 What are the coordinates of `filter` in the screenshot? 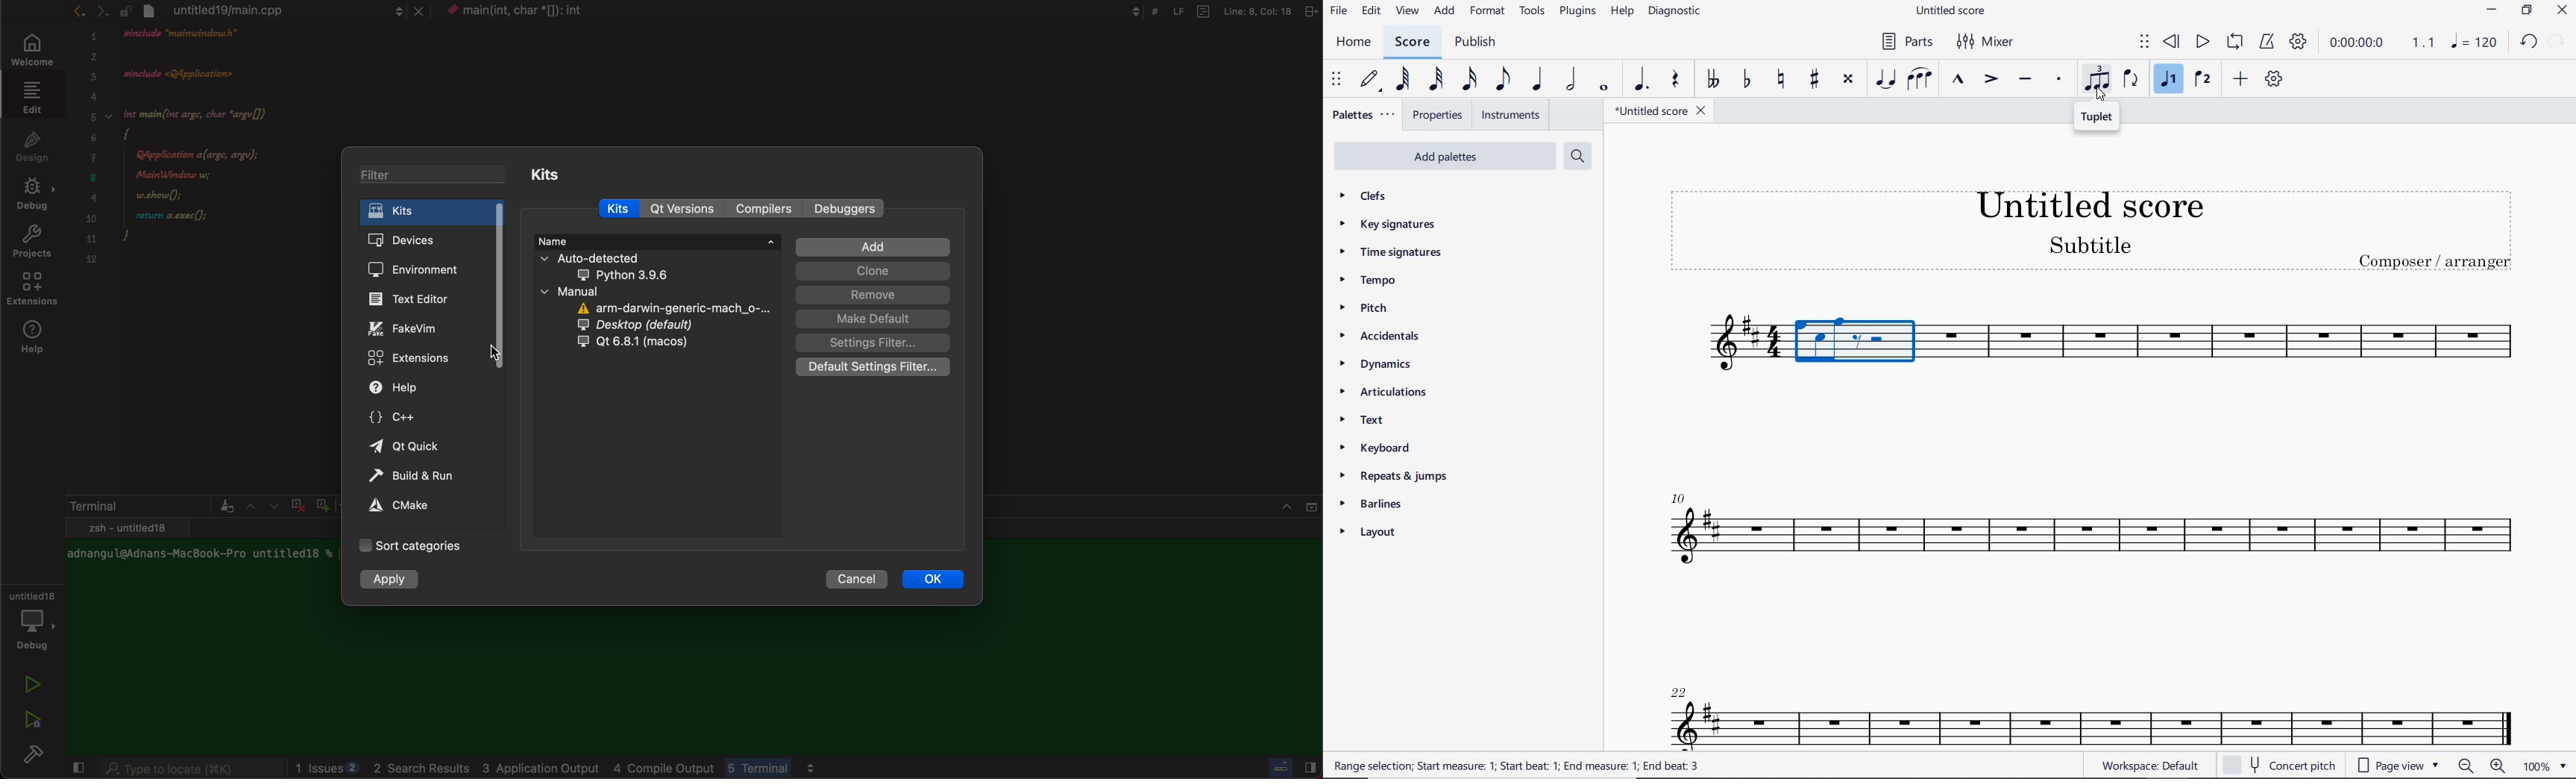 It's located at (435, 174).